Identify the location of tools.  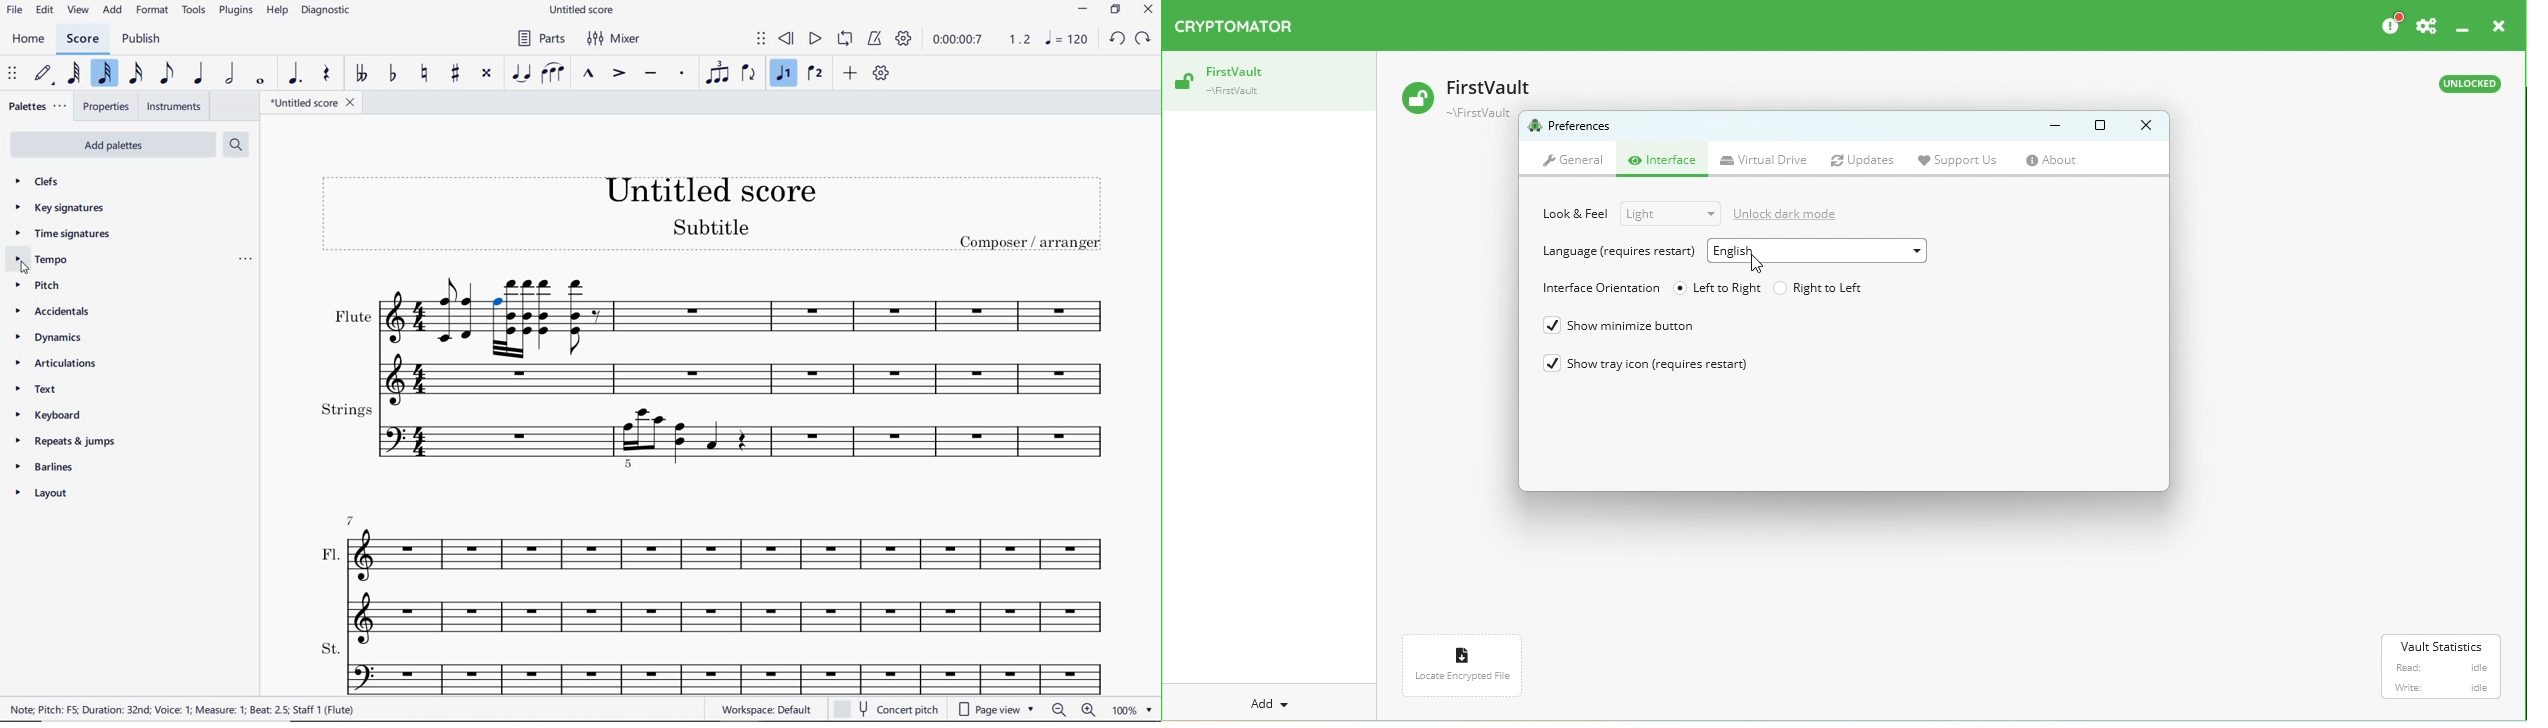
(196, 12).